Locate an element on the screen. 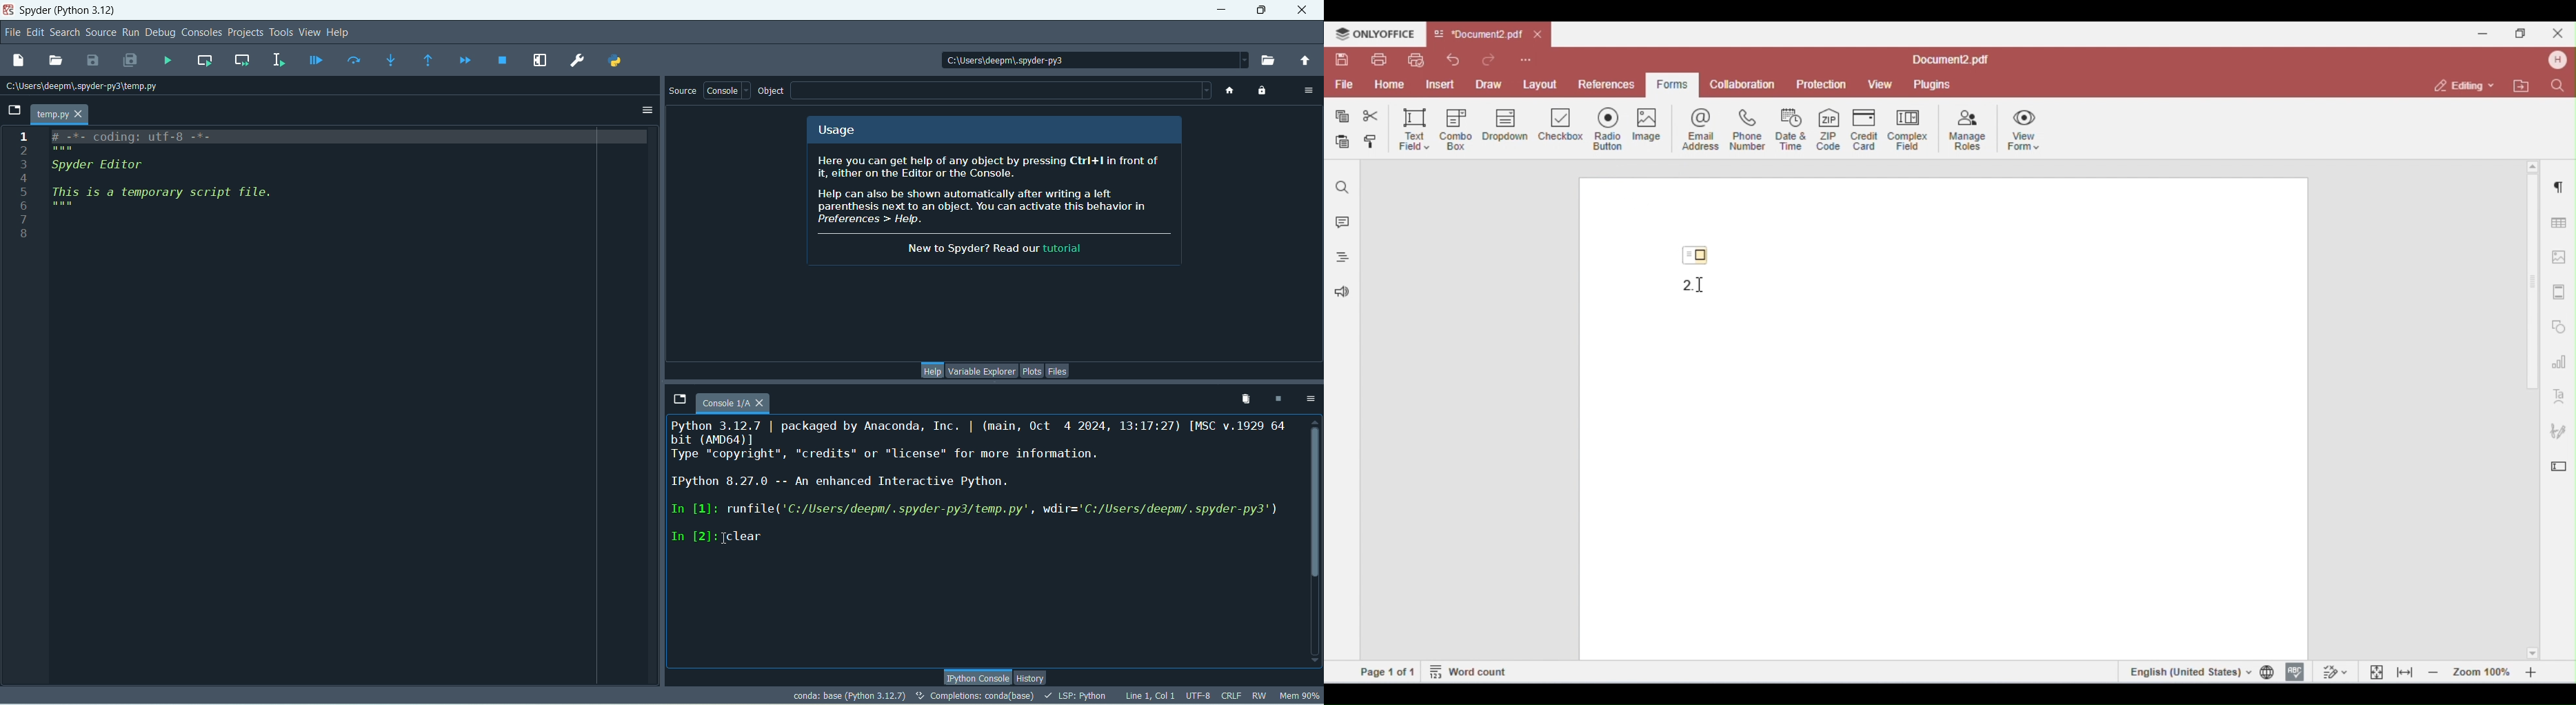 This screenshot has height=728, width=2576. run is located at coordinates (130, 32).